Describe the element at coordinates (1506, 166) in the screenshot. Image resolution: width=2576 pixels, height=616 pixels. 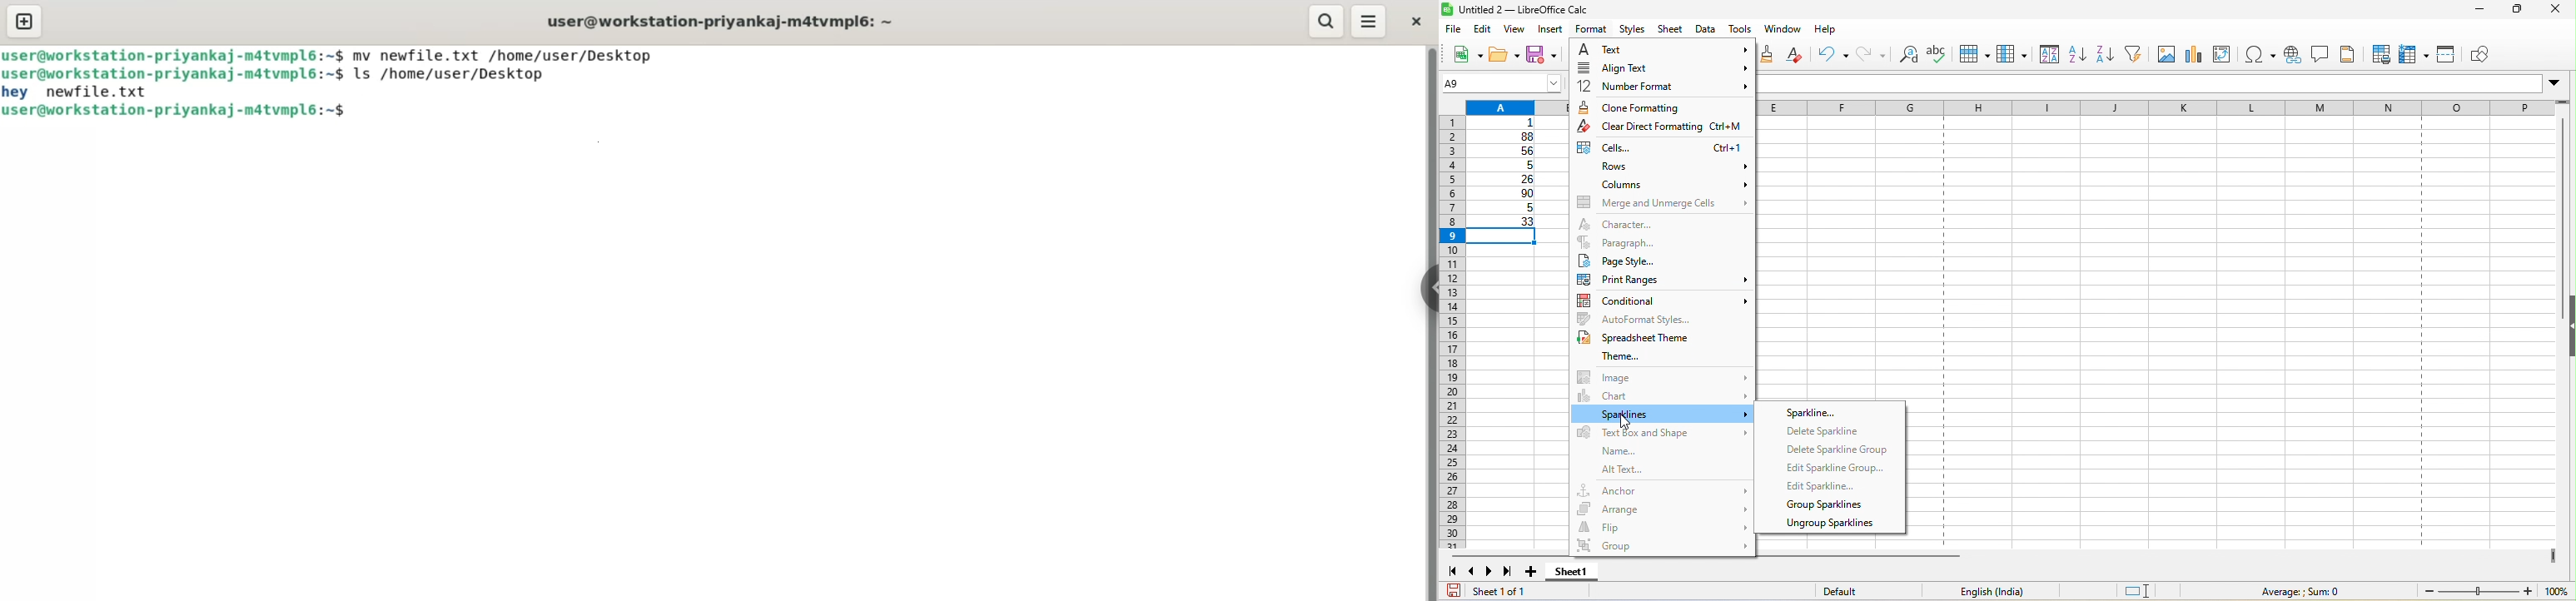
I see `5` at that location.